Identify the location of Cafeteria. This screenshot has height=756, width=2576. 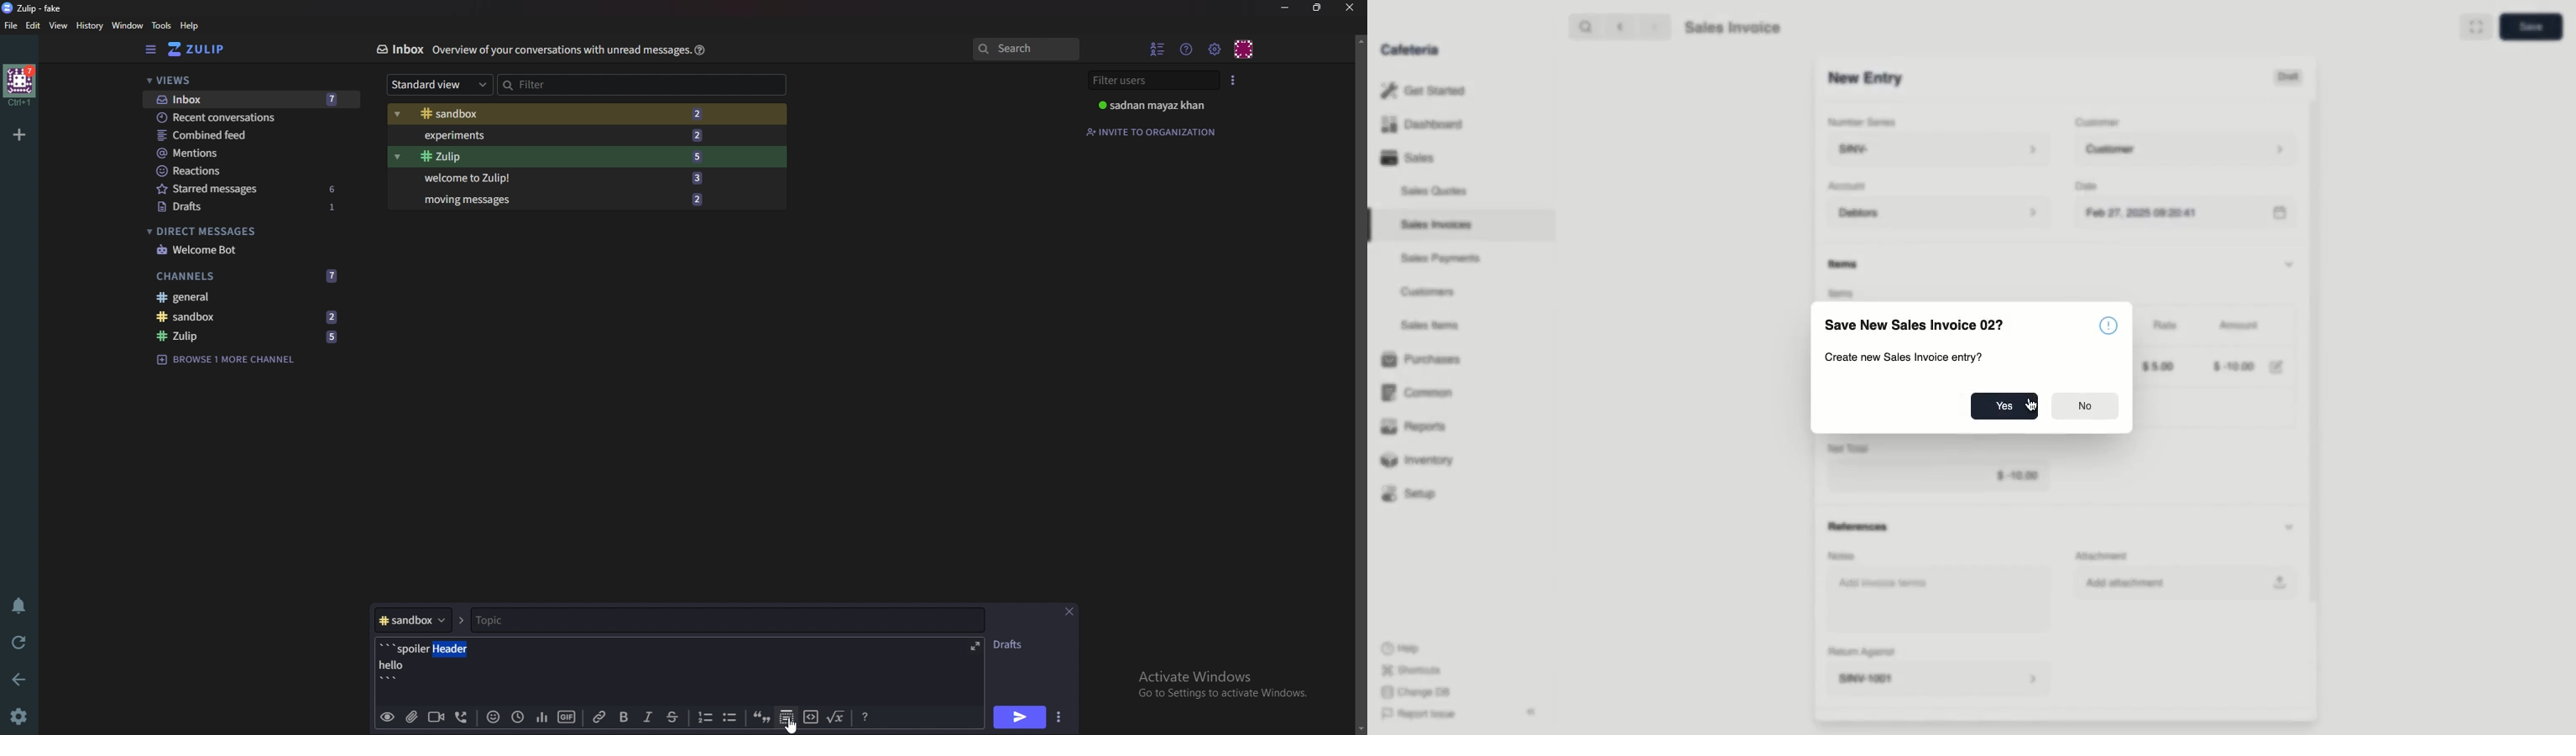
(1409, 50).